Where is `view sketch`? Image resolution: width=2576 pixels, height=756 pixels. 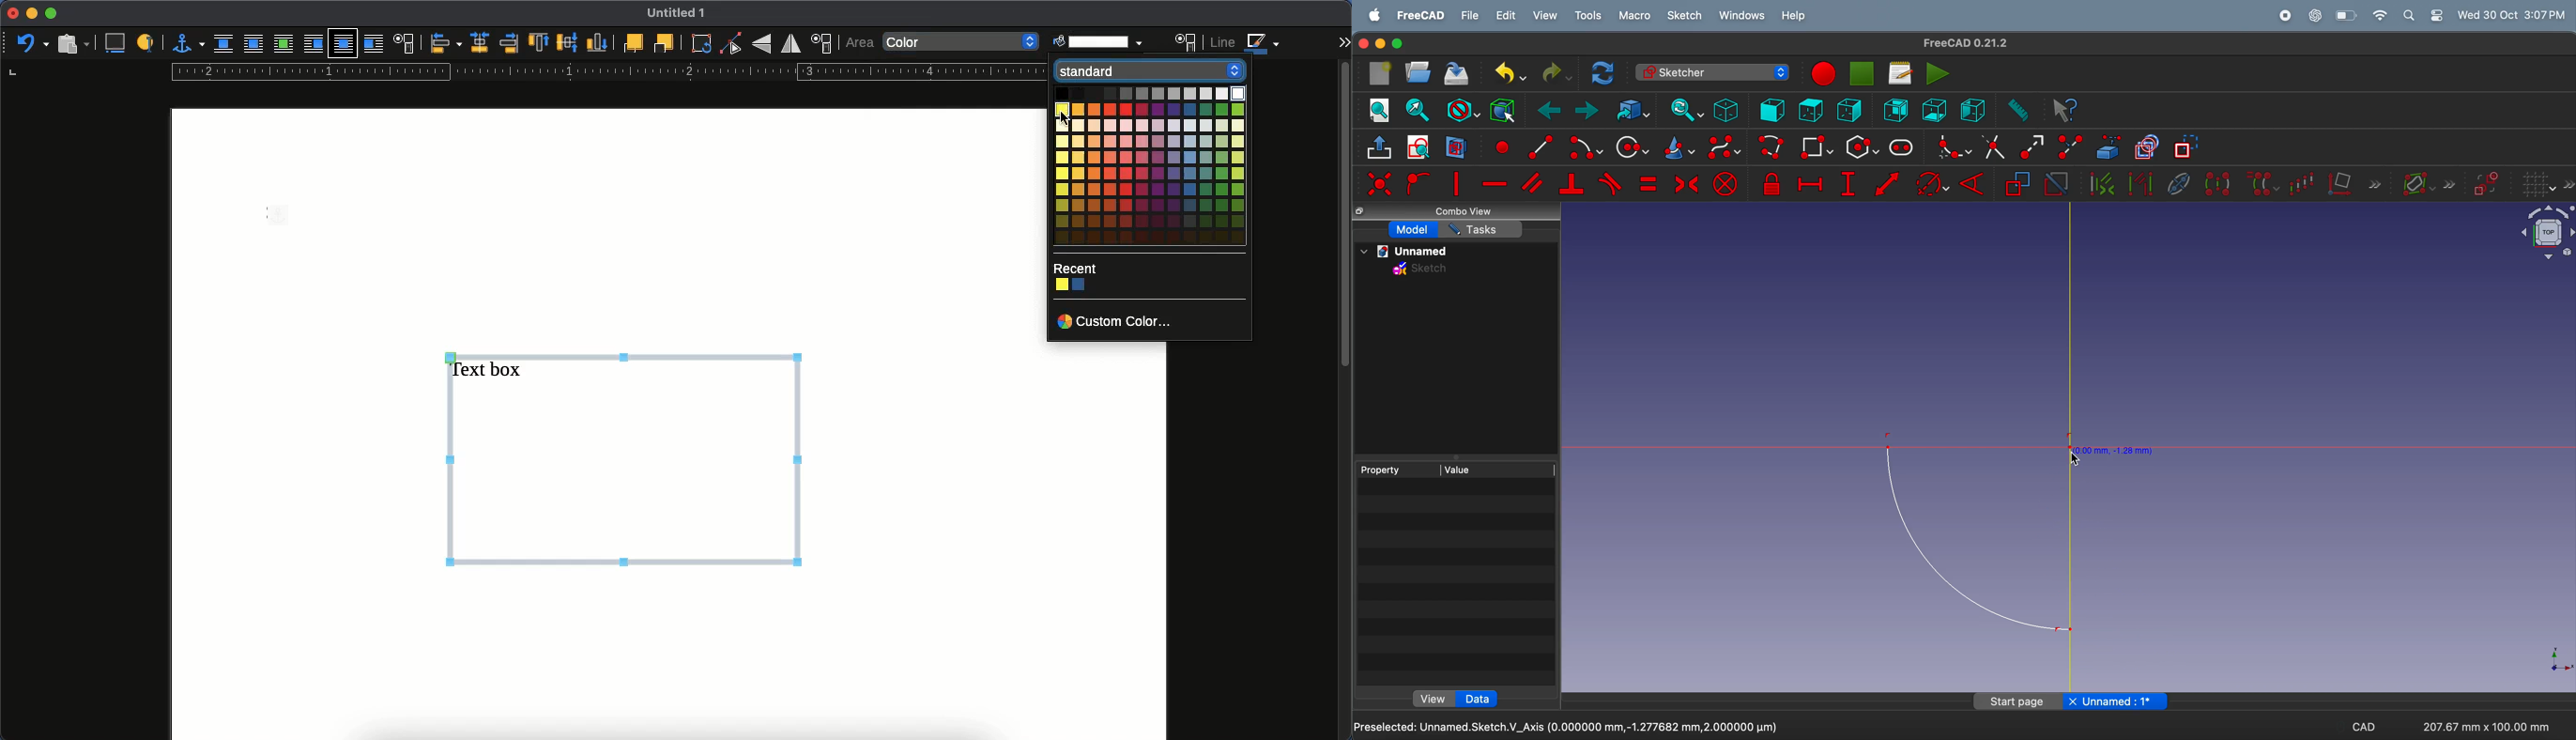
view sketch is located at coordinates (1421, 147).